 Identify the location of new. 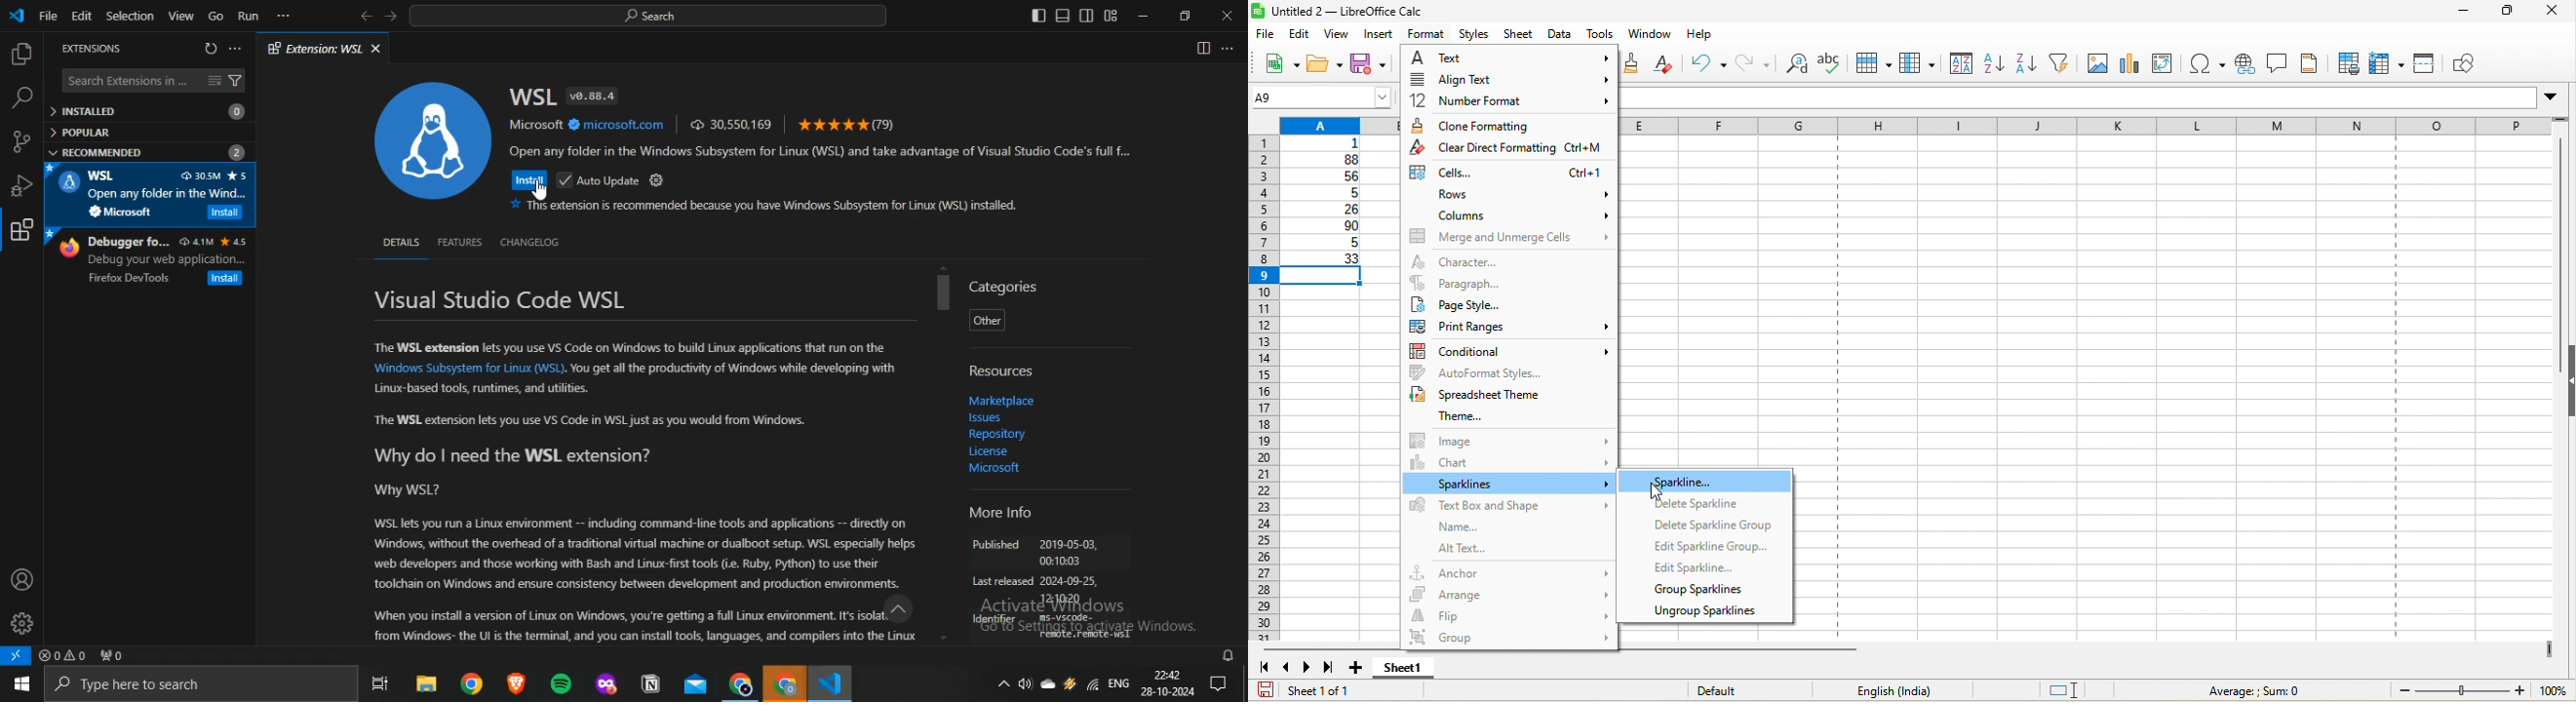
(1275, 62).